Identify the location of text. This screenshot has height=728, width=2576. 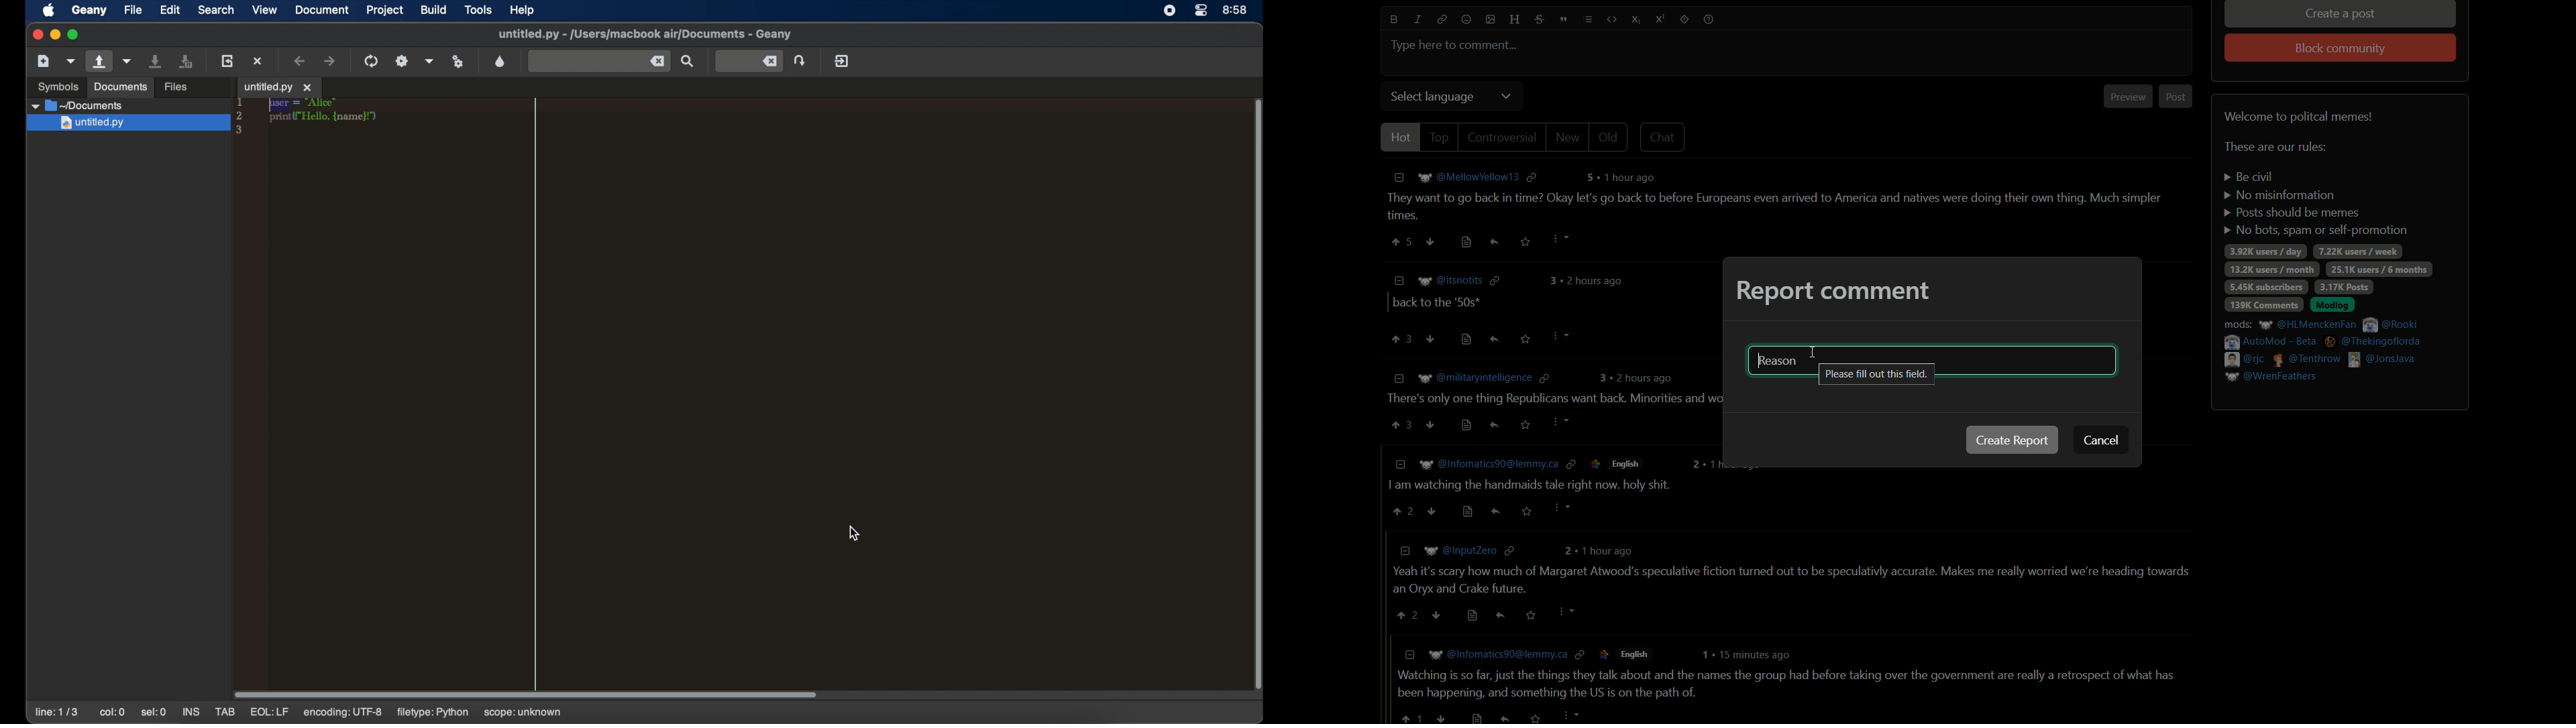
(2275, 147).